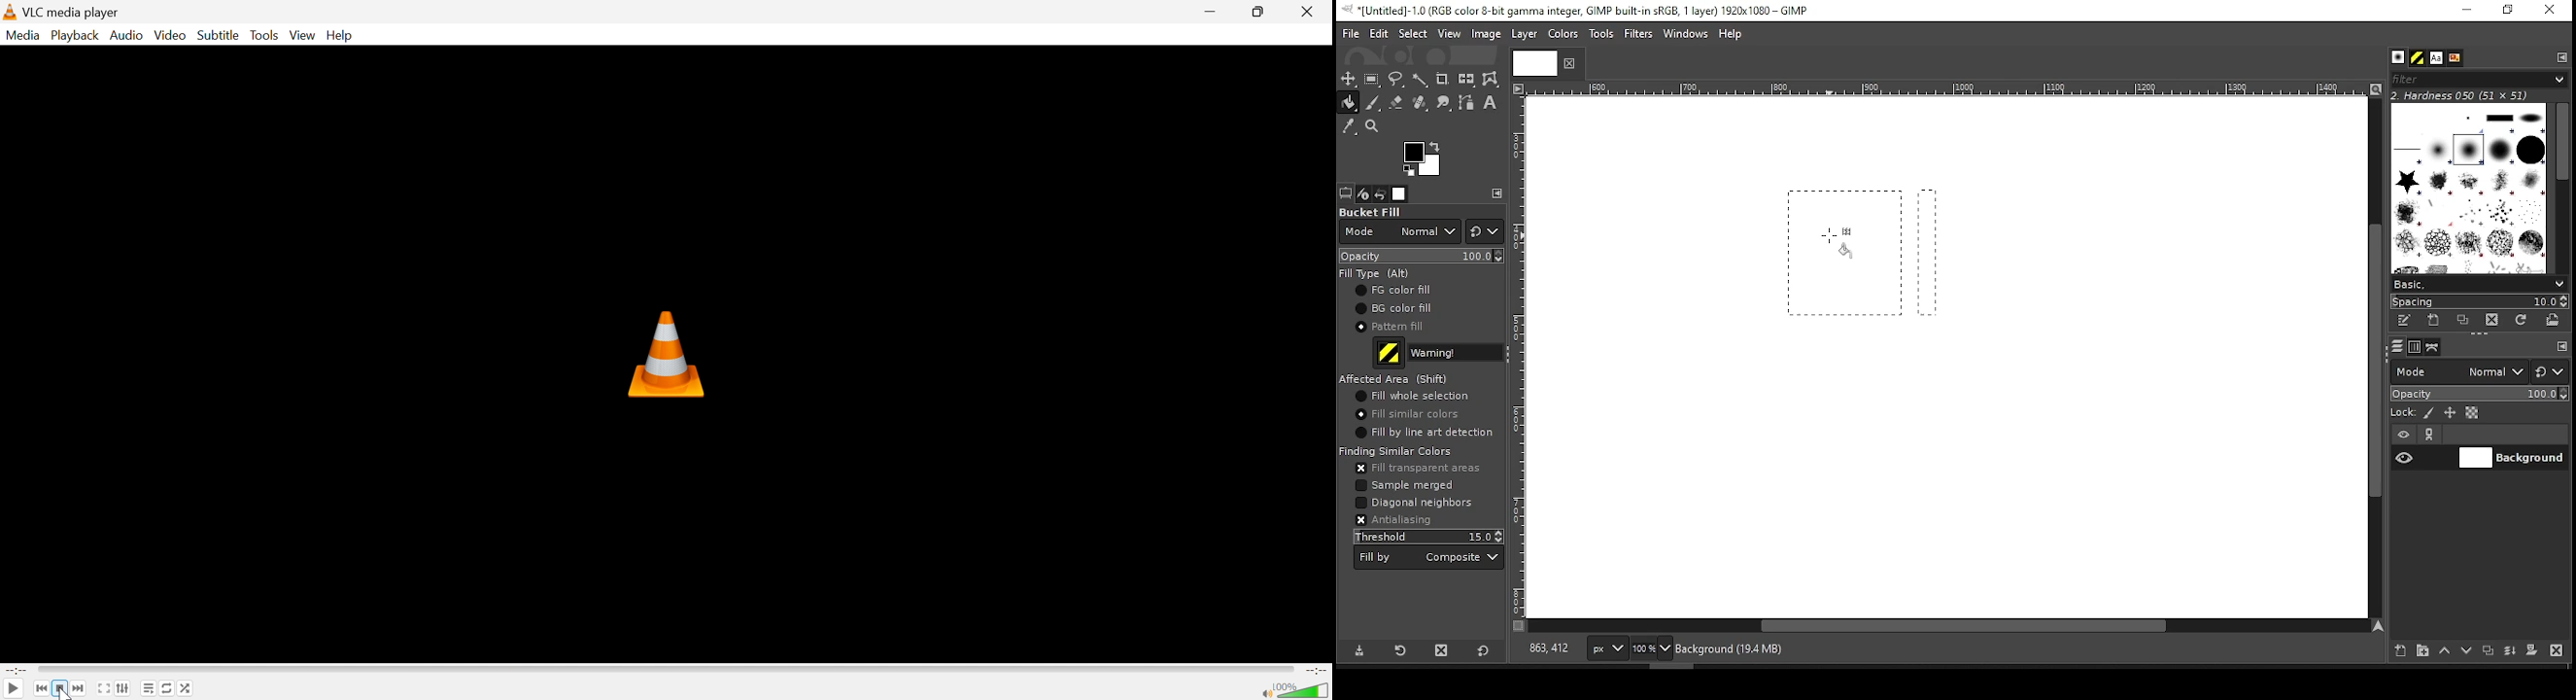 Image resolution: width=2576 pixels, height=700 pixels. What do you see at coordinates (127, 34) in the screenshot?
I see `Audio` at bounding box center [127, 34].